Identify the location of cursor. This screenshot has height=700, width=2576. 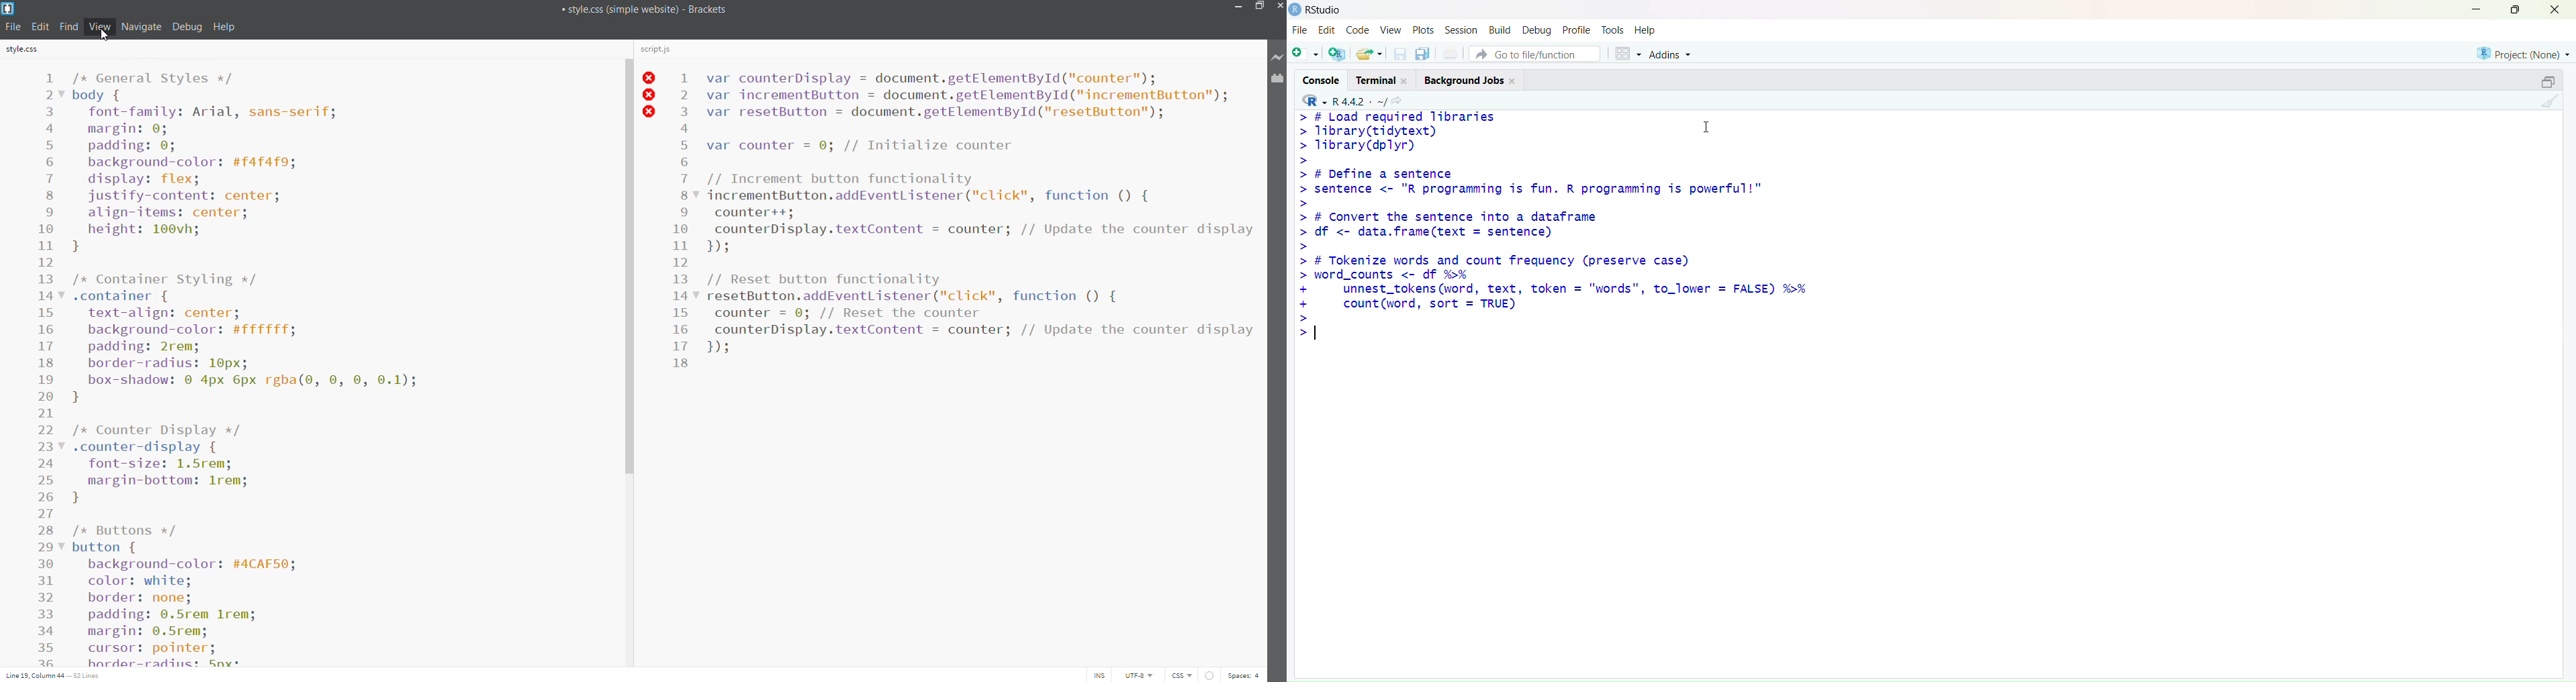
(1708, 128).